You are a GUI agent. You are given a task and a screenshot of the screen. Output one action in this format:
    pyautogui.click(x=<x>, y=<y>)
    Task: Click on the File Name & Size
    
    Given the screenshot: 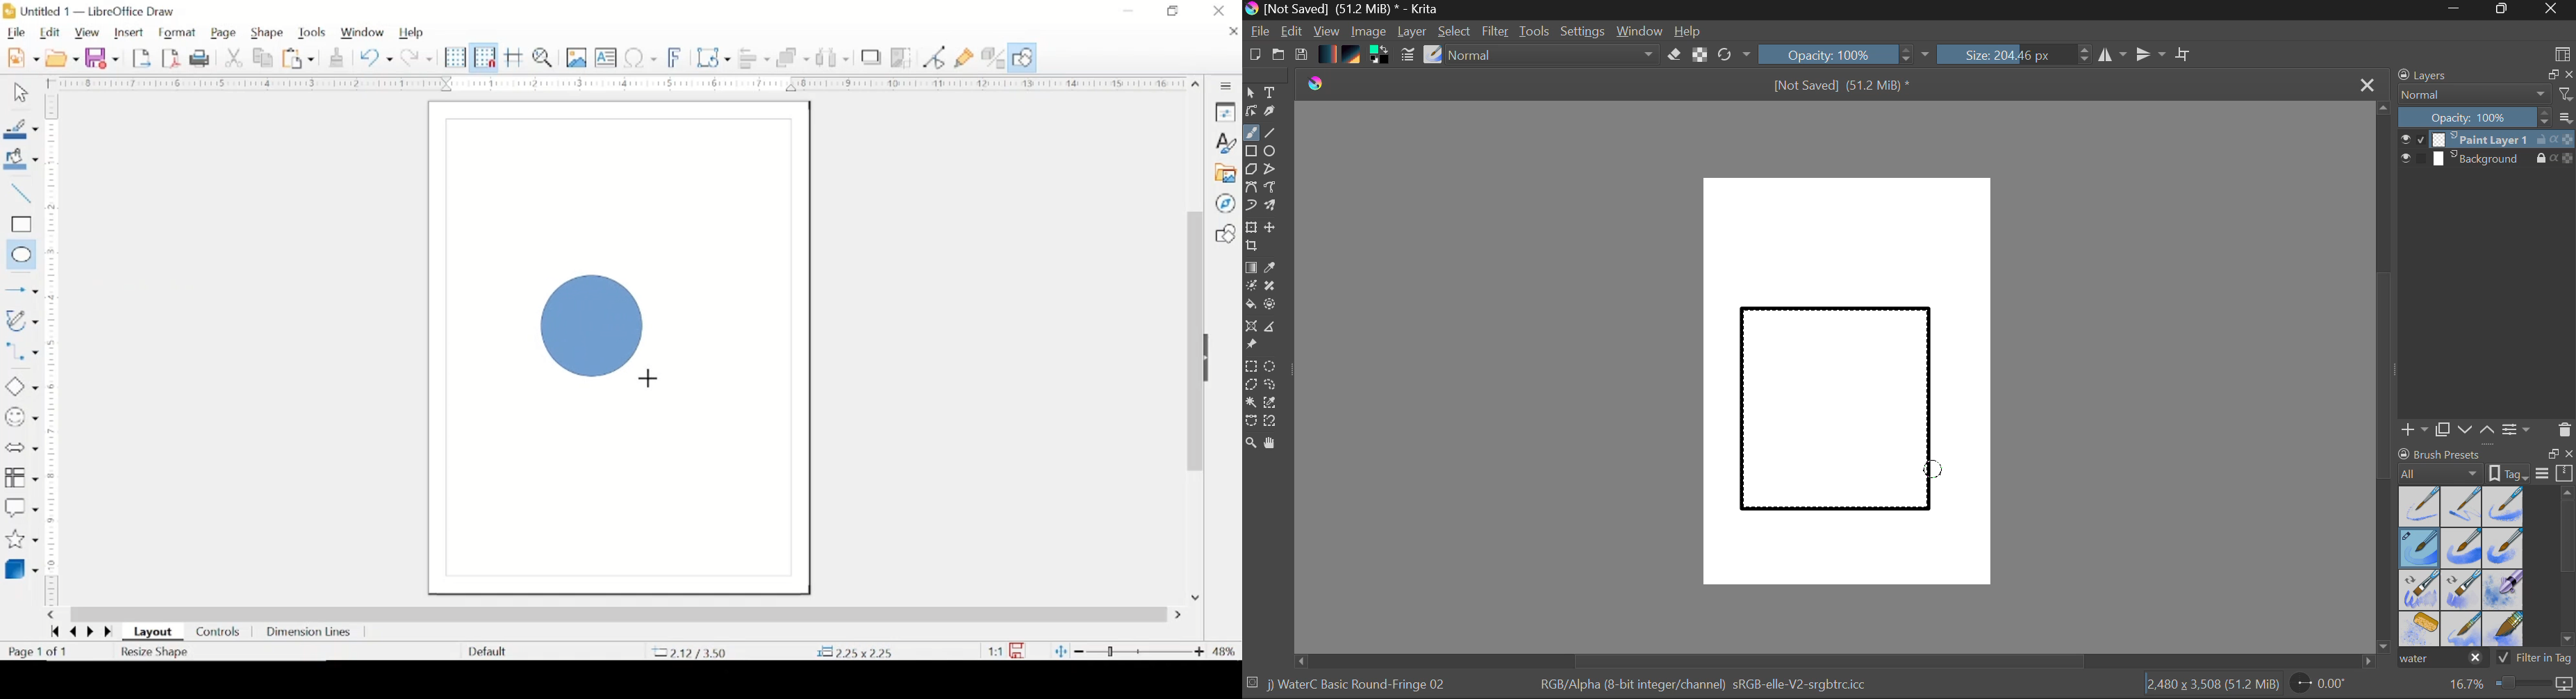 What is the action you would take?
    pyautogui.click(x=1842, y=87)
    